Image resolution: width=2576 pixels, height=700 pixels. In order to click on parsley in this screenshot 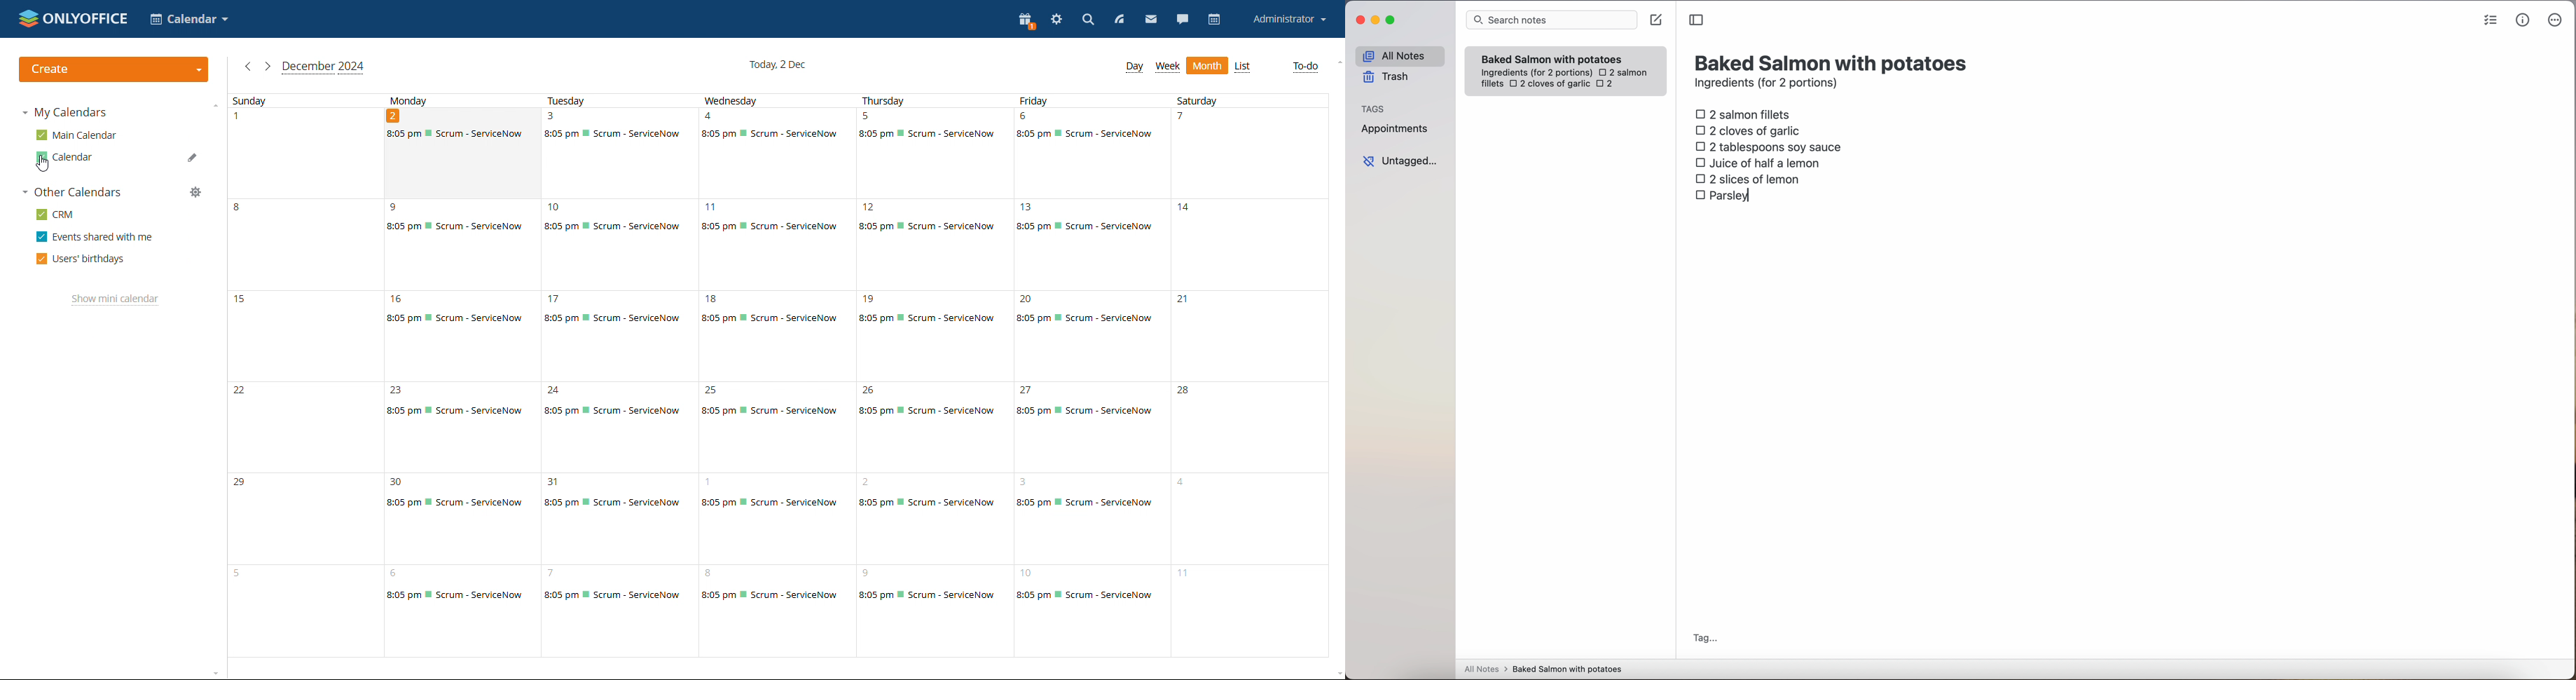, I will do `click(1725, 196)`.